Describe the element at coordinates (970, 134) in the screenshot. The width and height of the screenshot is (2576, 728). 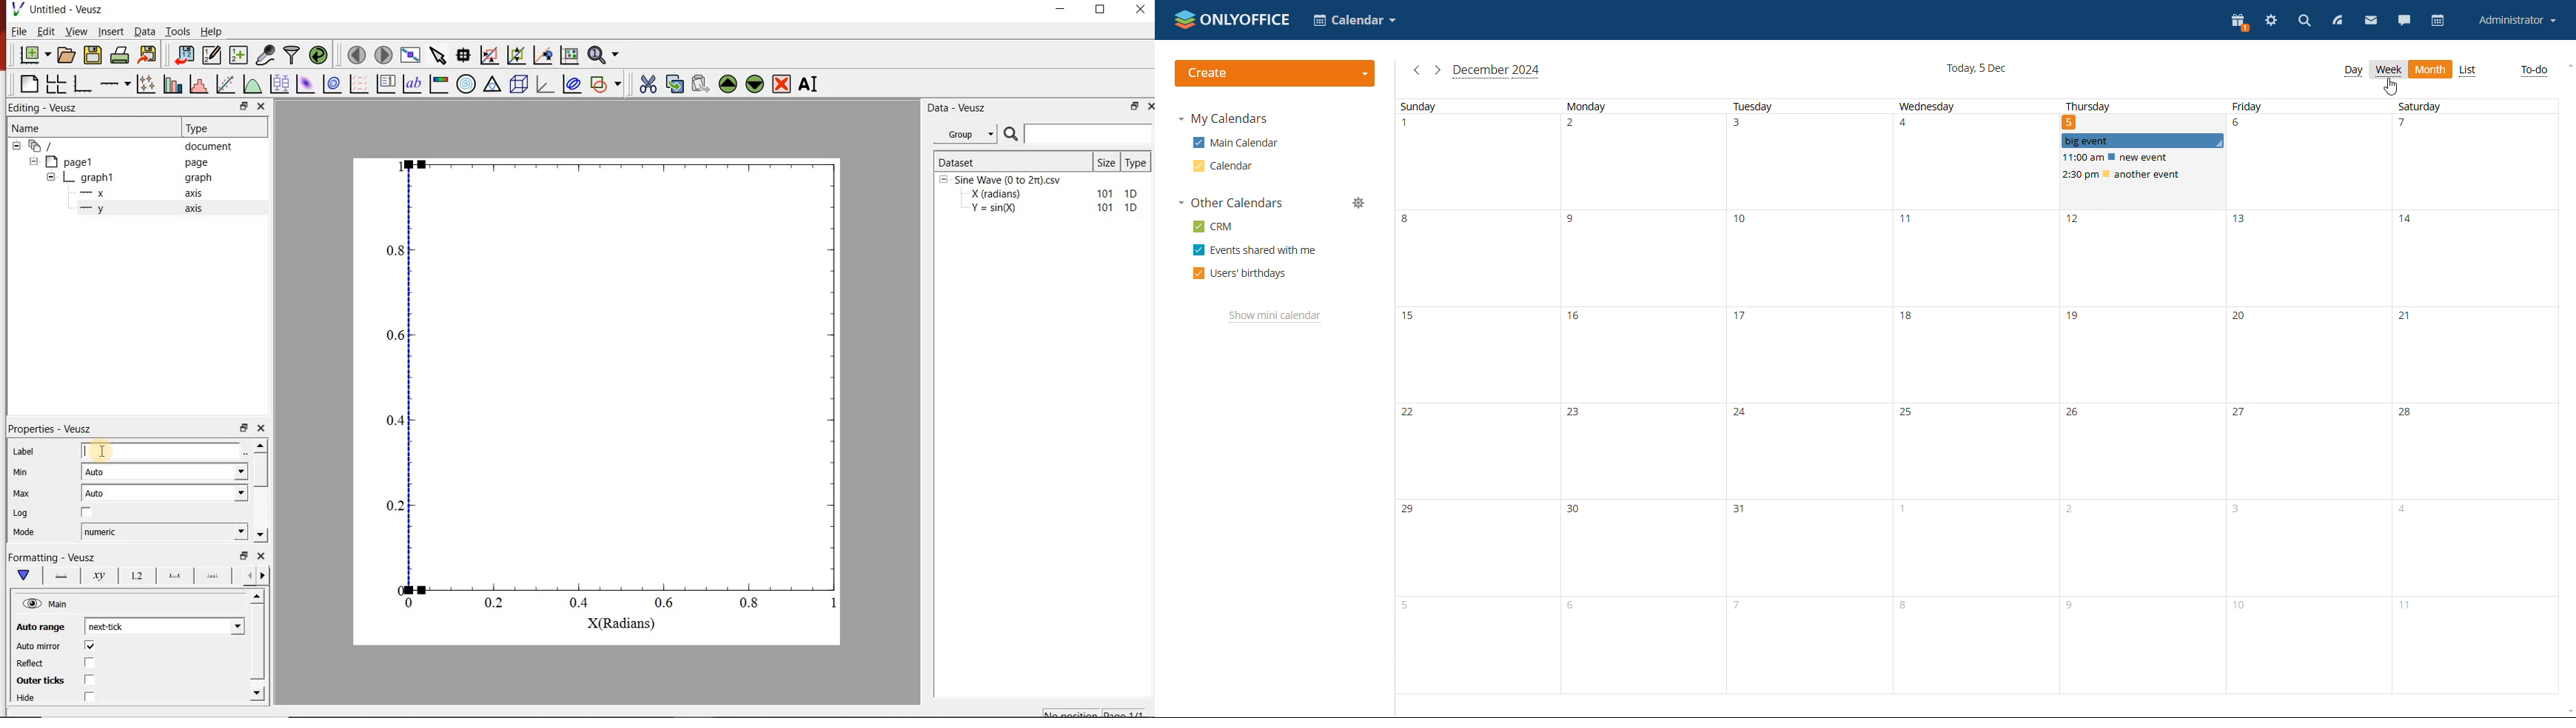
I see `Group` at that location.